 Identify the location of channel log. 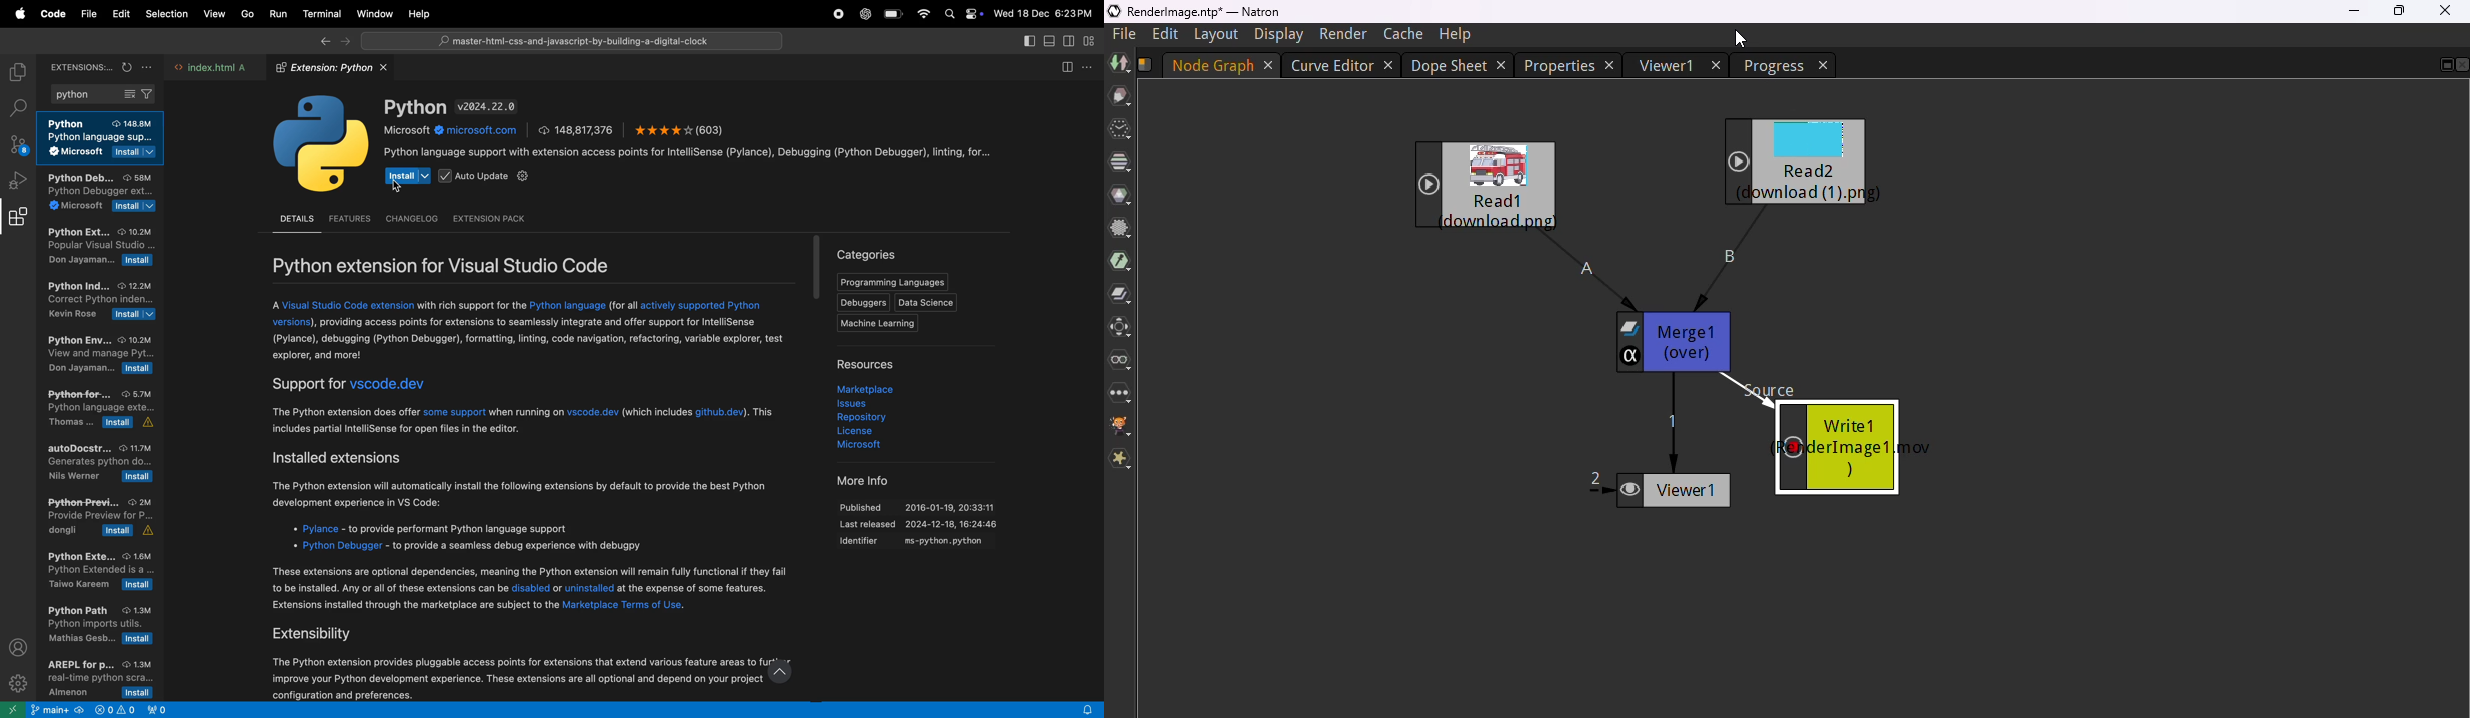
(411, 219).